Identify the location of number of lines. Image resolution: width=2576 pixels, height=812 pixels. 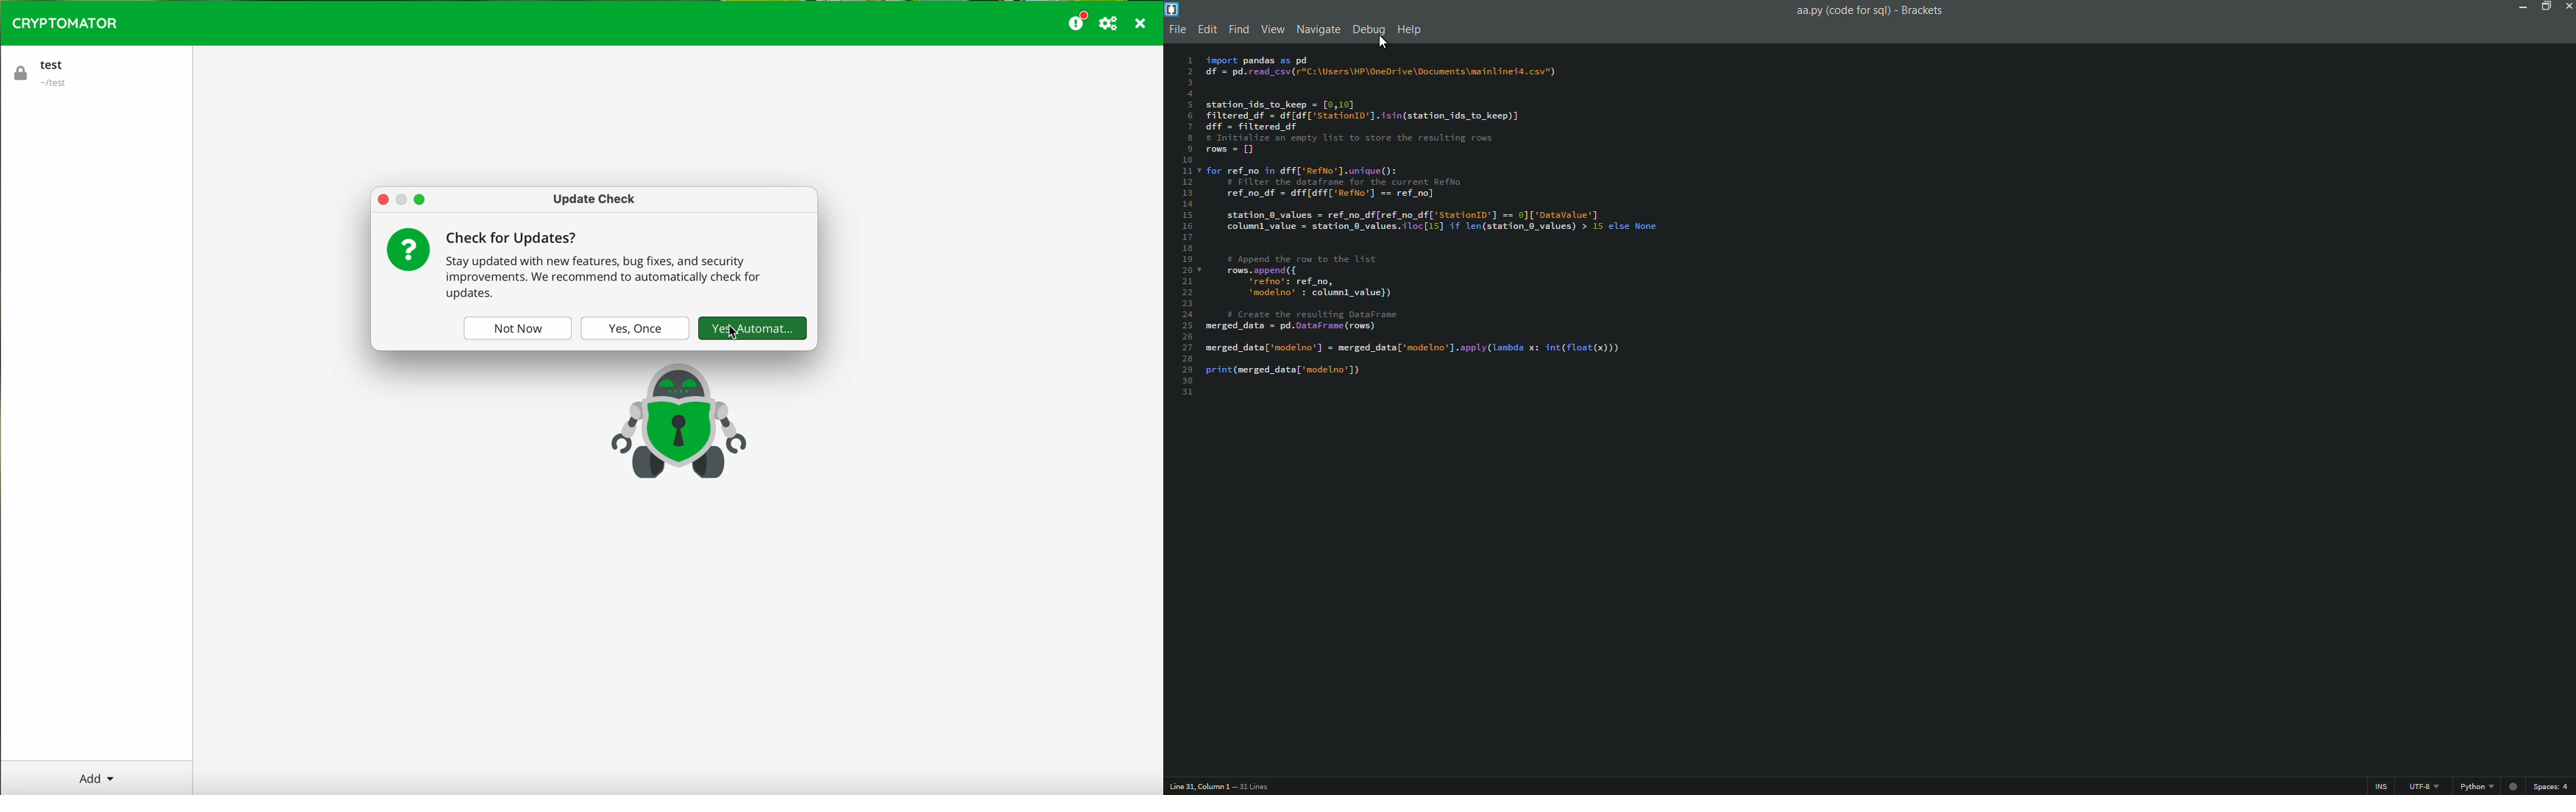
(1254, 788).